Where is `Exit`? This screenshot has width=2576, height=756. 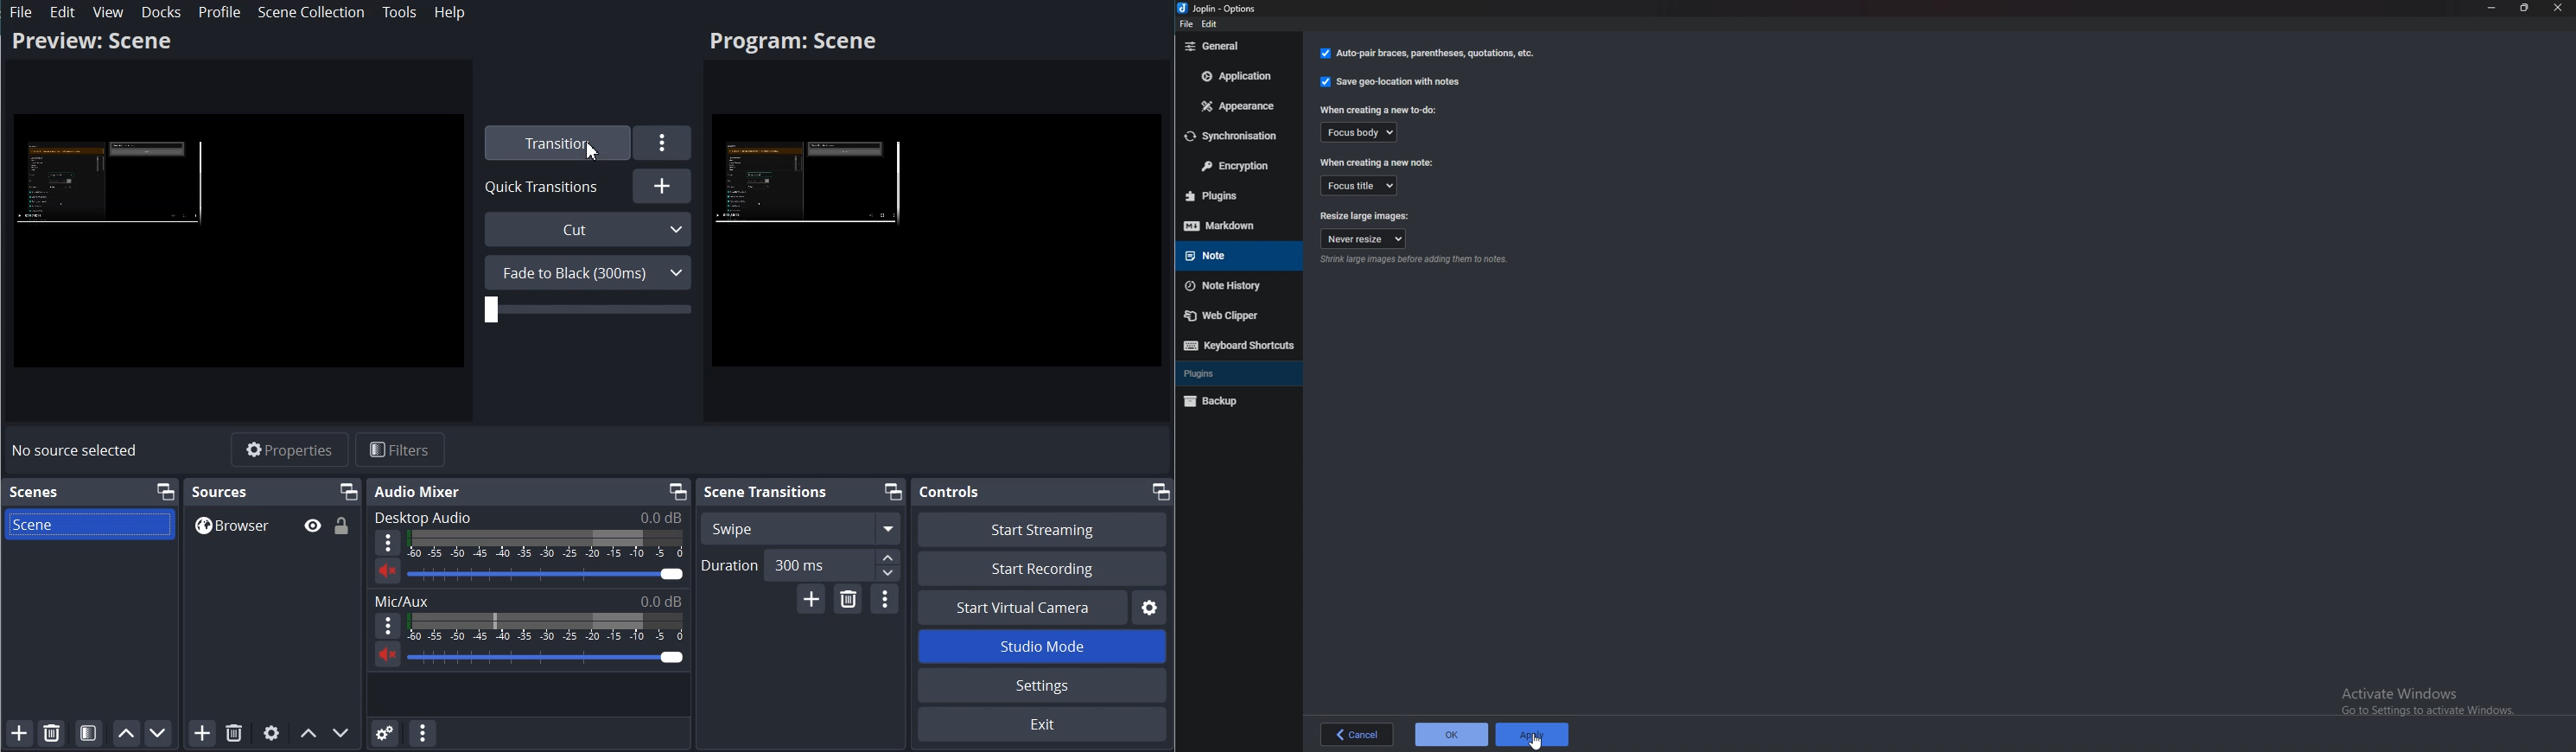 Exit is located at coordinates (1040, 725).